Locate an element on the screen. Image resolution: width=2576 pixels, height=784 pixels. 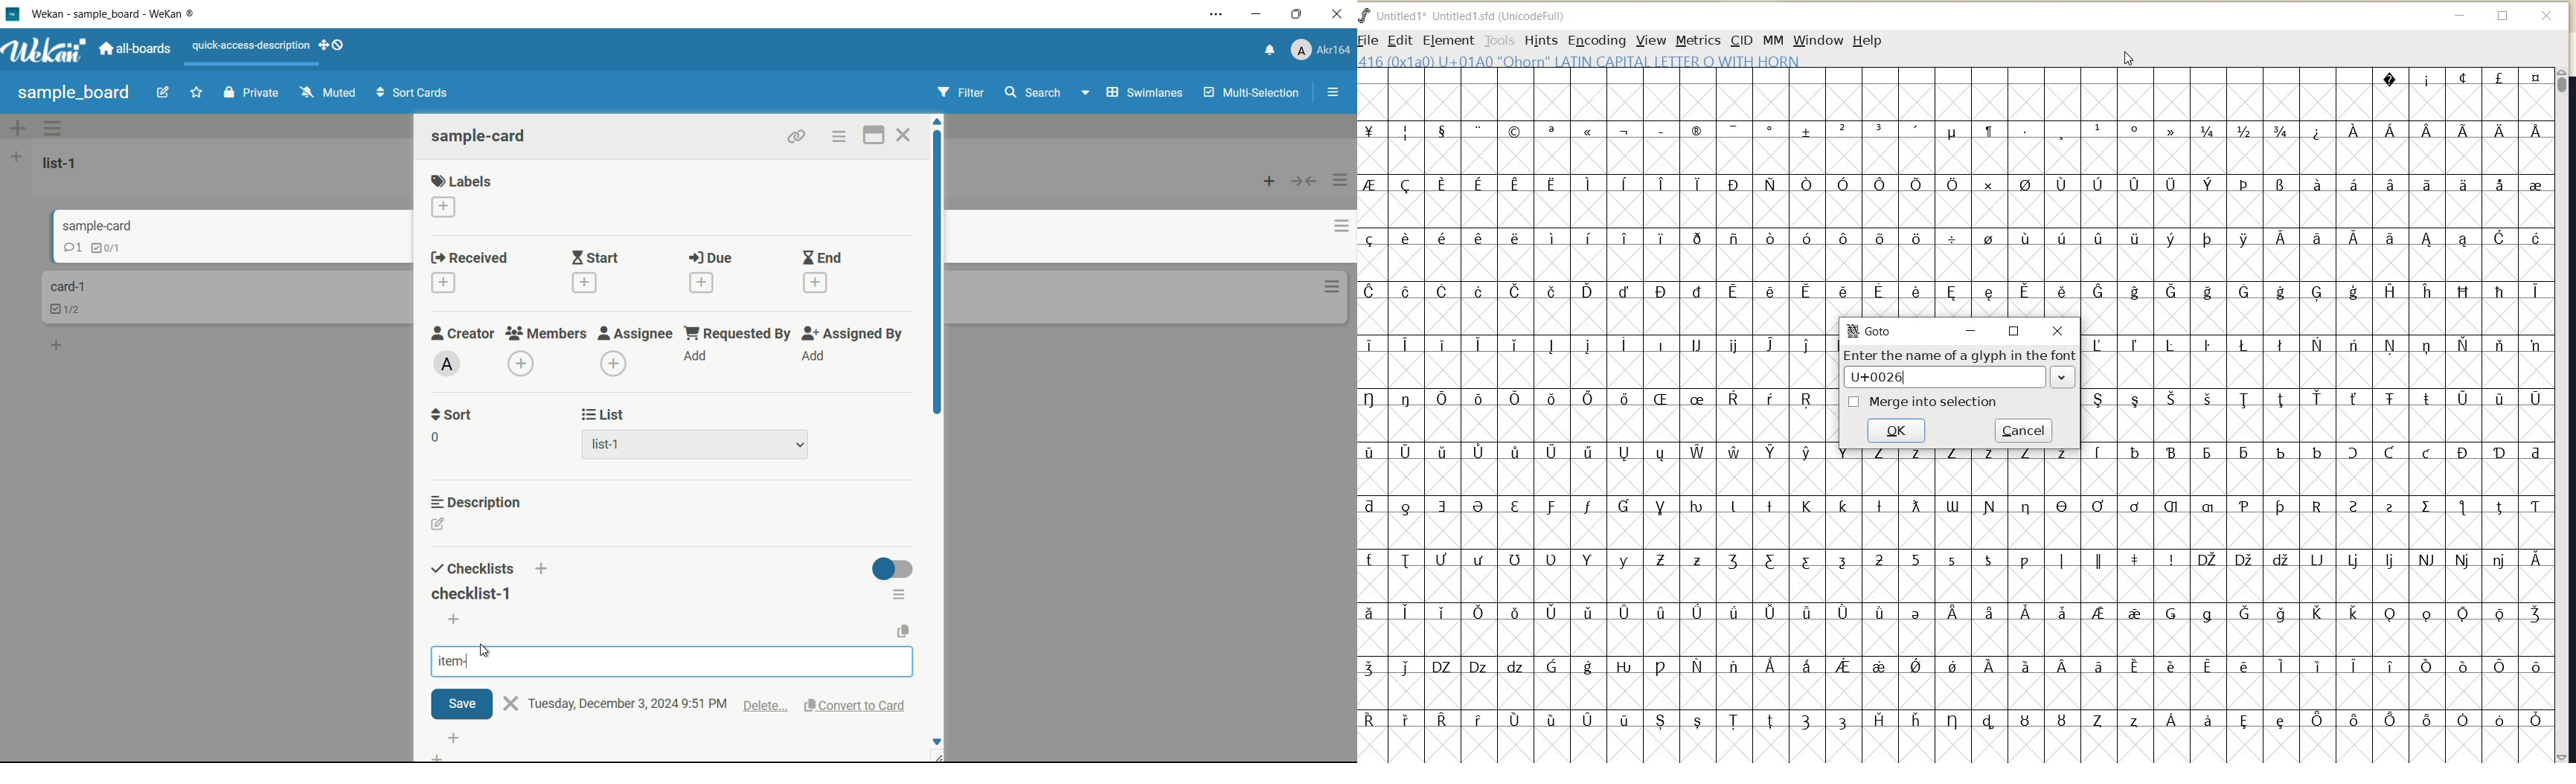
checklist actions is located at coordinates (901, 594).